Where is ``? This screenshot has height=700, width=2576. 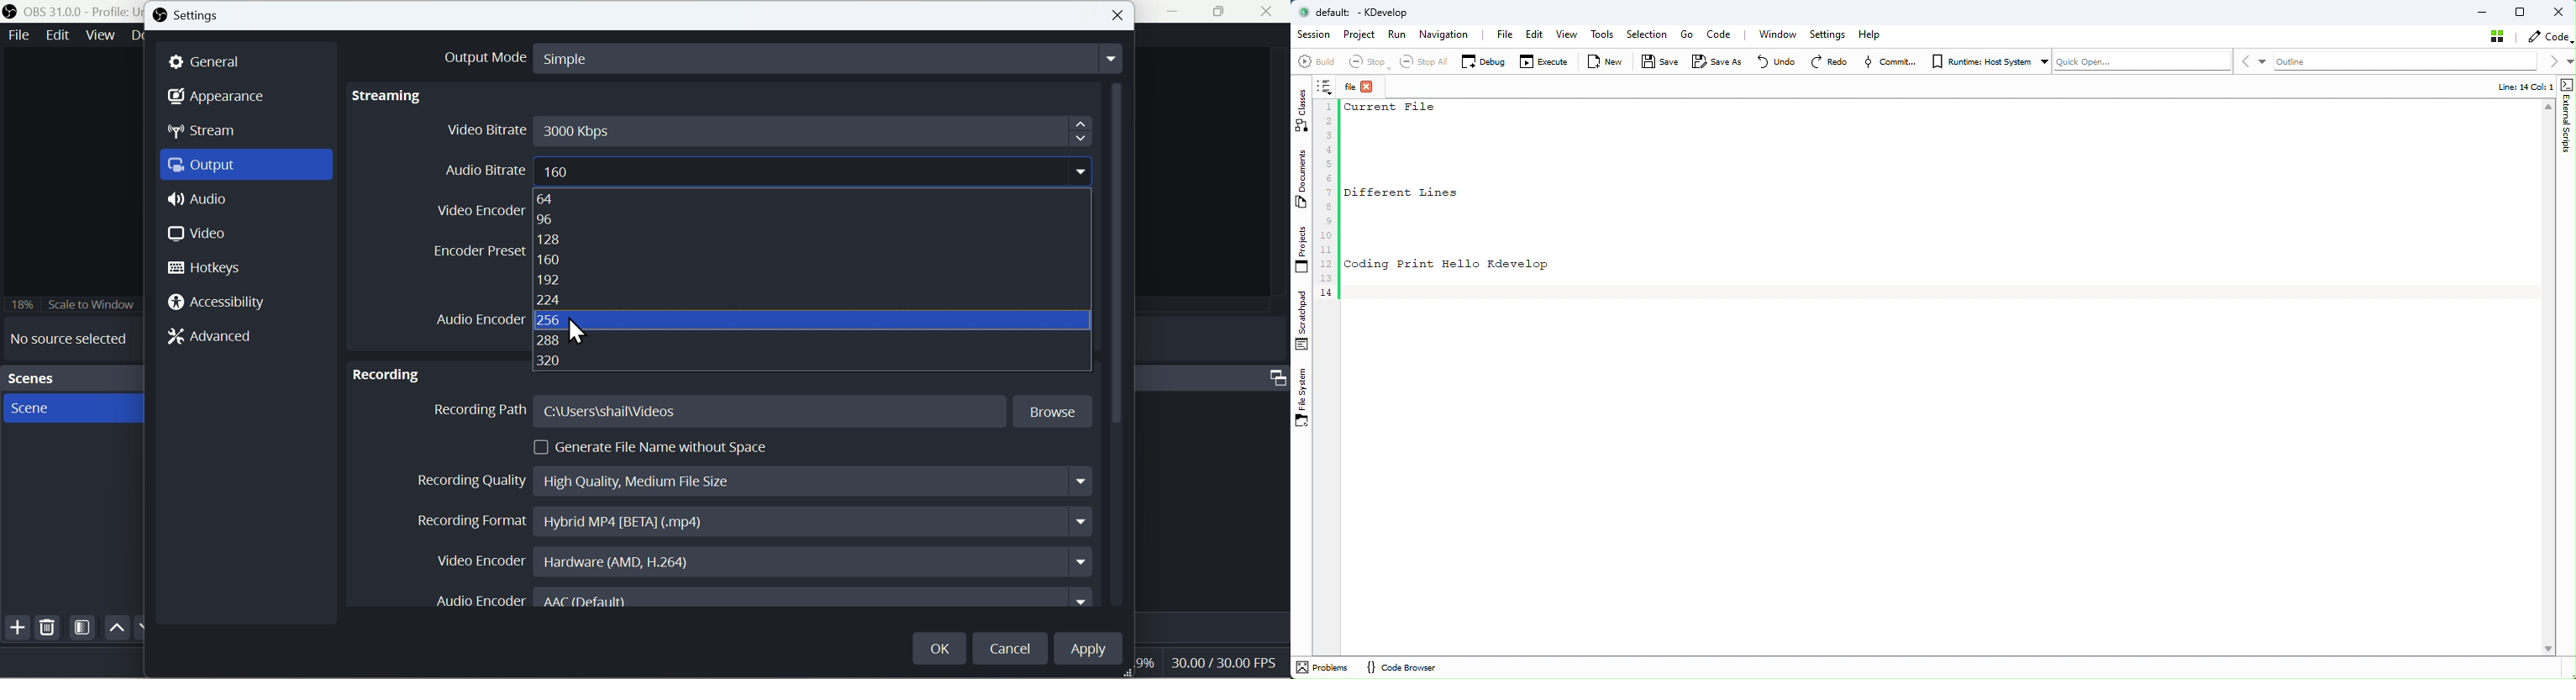  is located at coordinates (1119, 15).